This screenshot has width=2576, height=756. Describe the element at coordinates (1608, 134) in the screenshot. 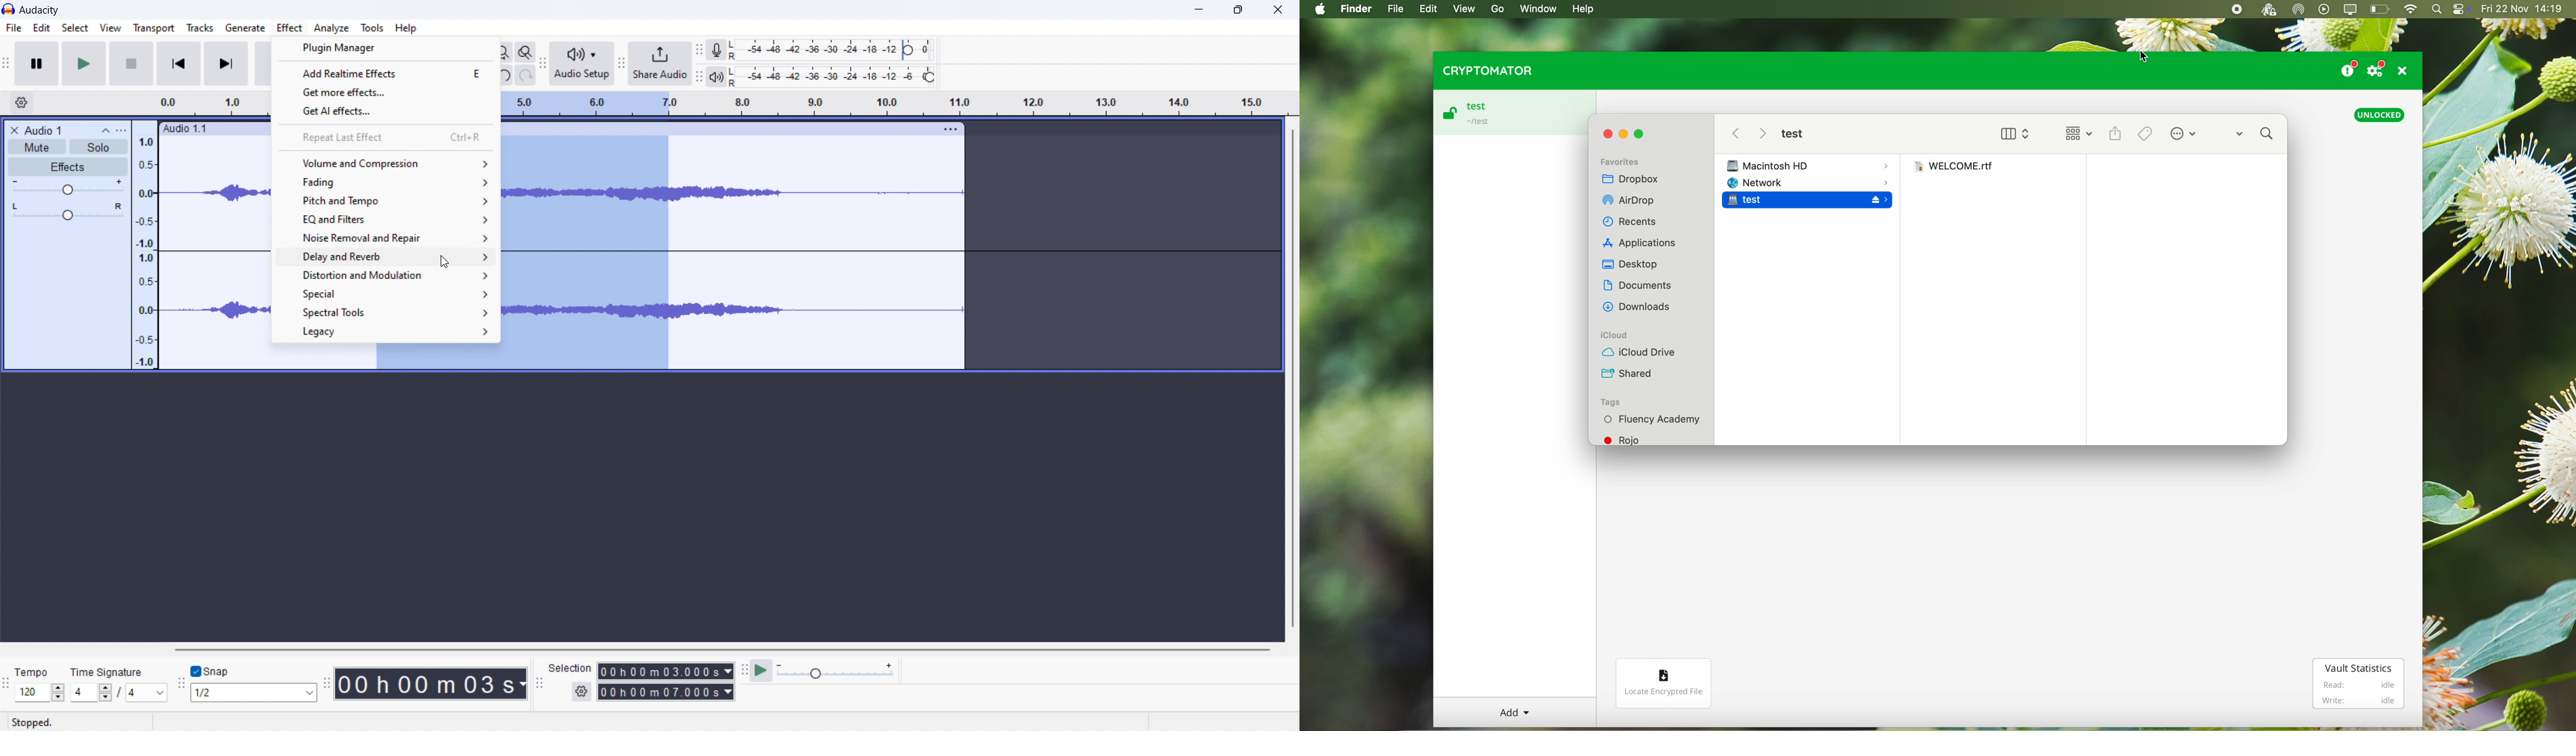

I see `close` at that location.